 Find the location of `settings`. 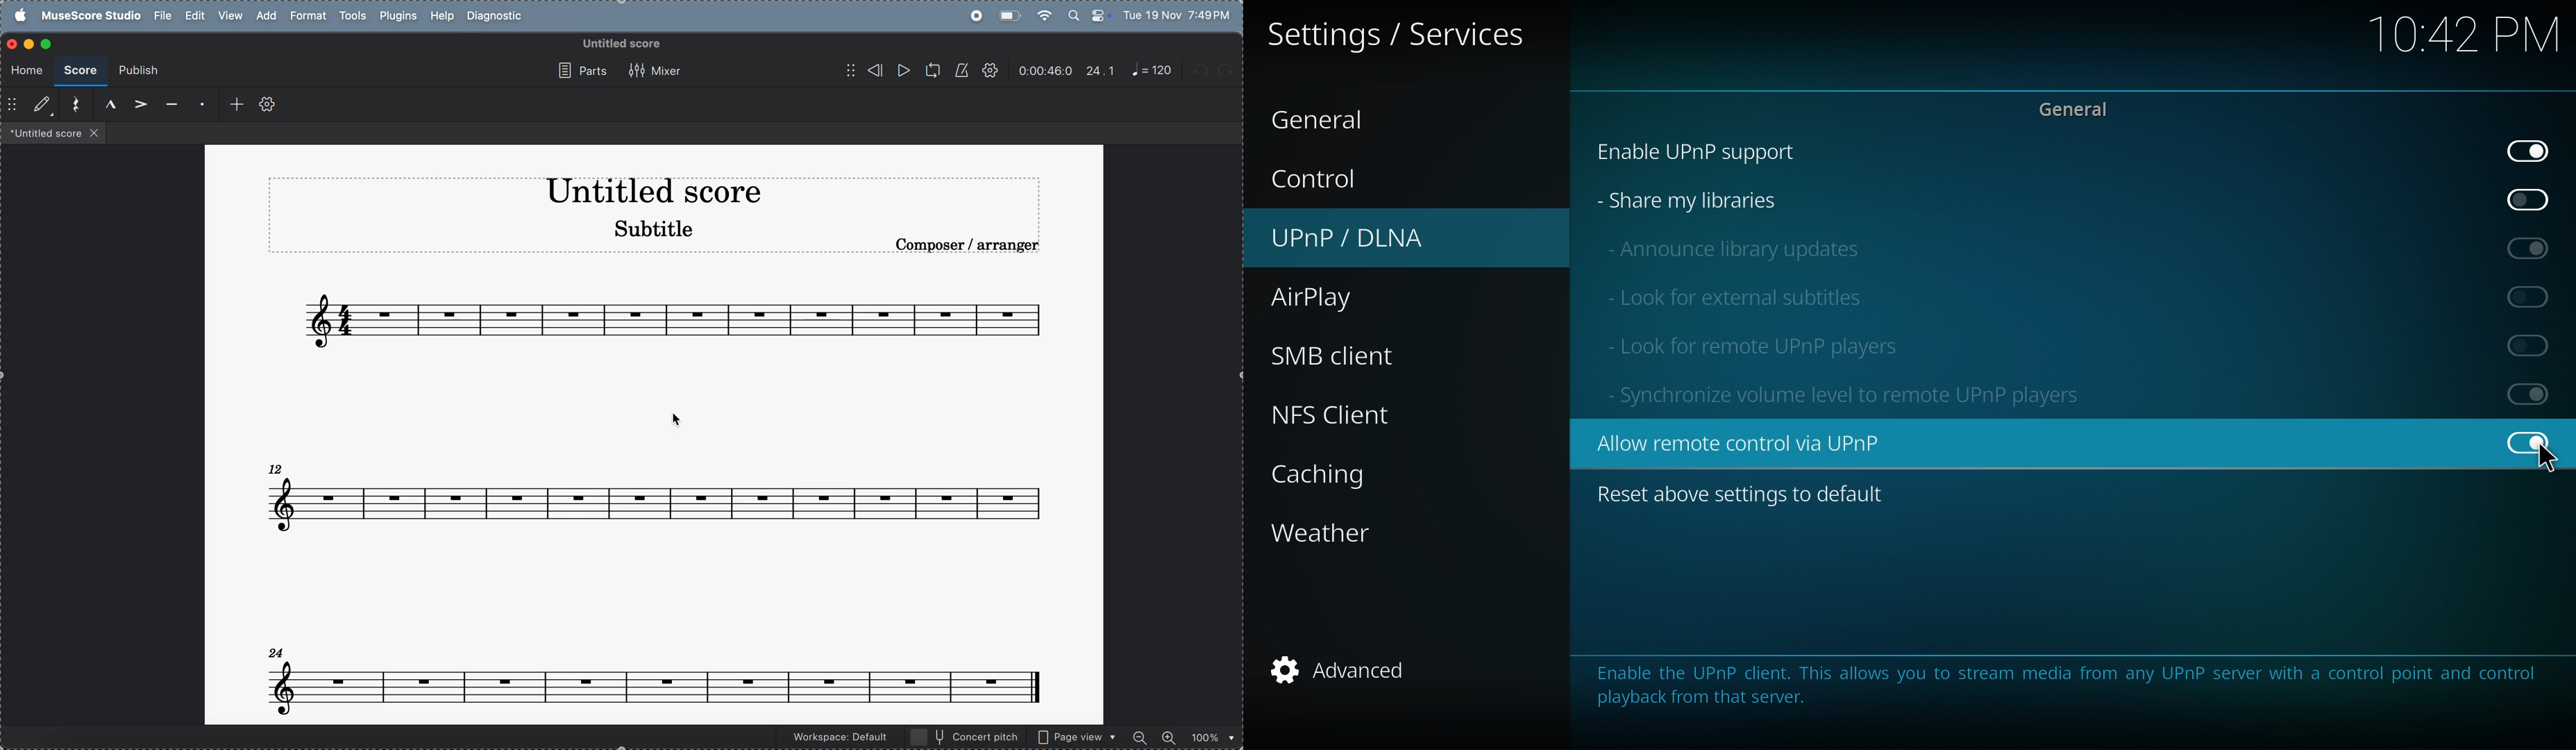

settings is located at coordinates (990, 71).